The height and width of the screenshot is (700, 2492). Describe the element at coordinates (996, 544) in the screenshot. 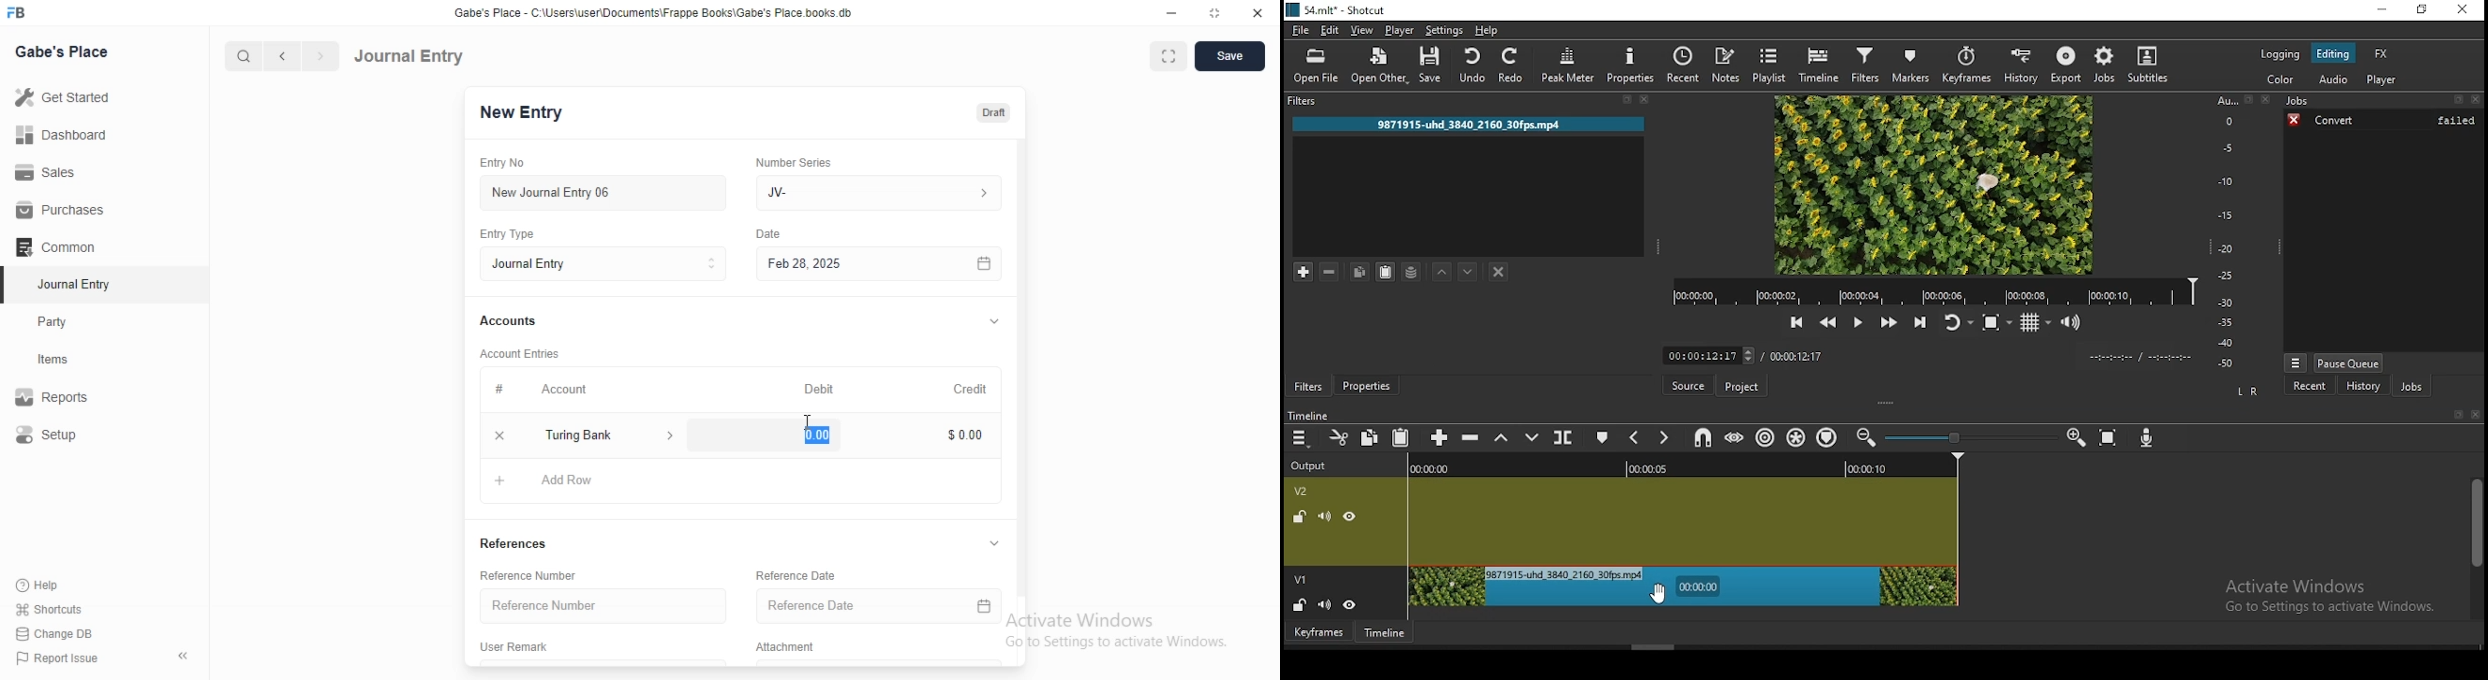

I see `collapse` at that location.